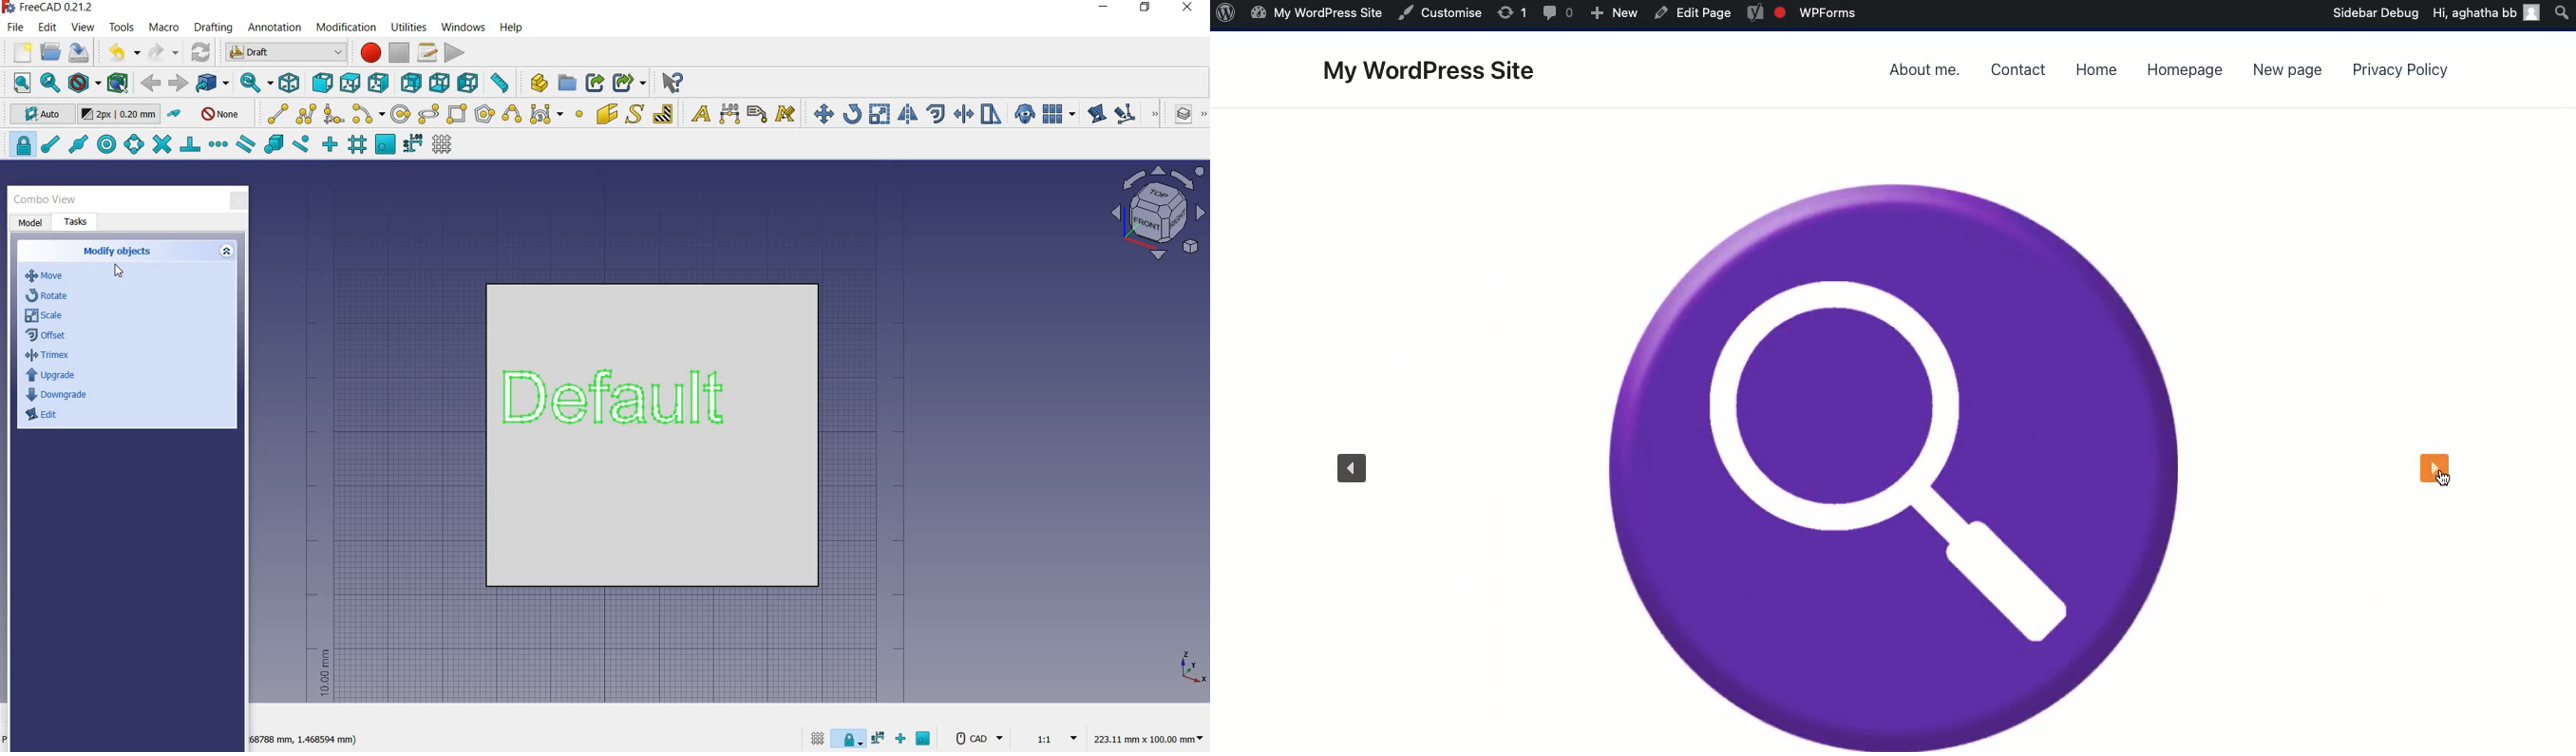 The height and width of the screenshot is (756, 2576). I want to click on snap ortho, so click(904, 740).